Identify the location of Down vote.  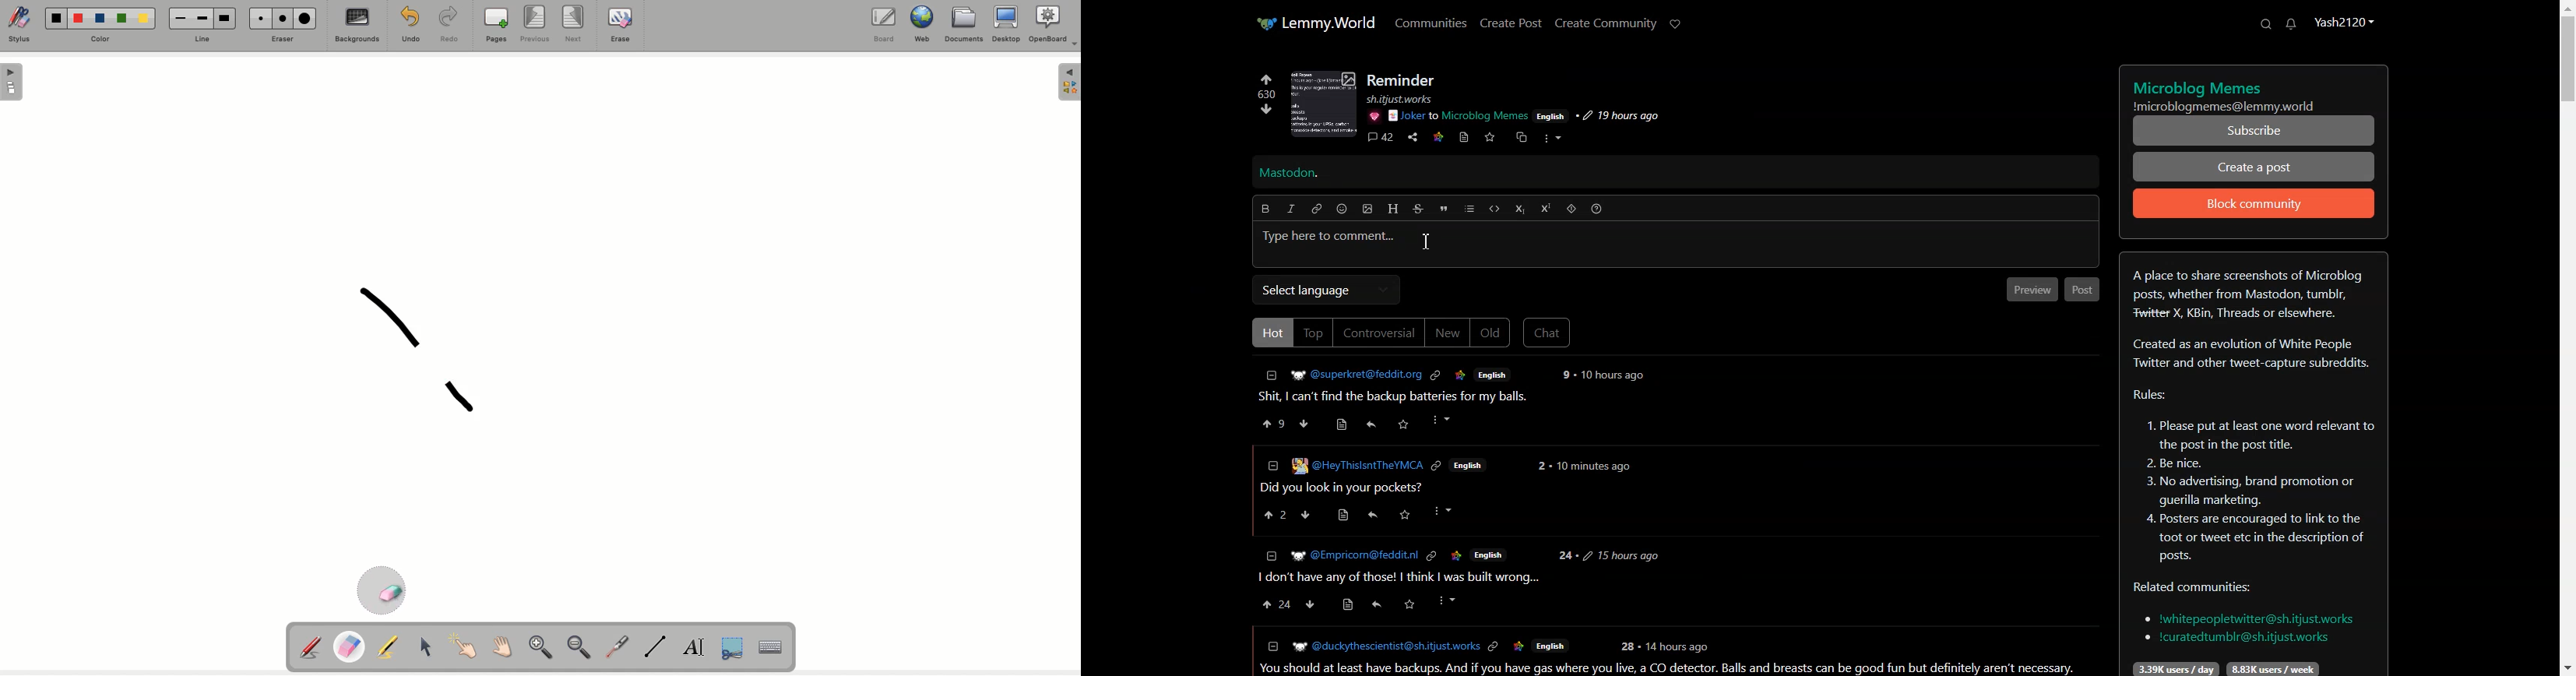
(1263, 108).